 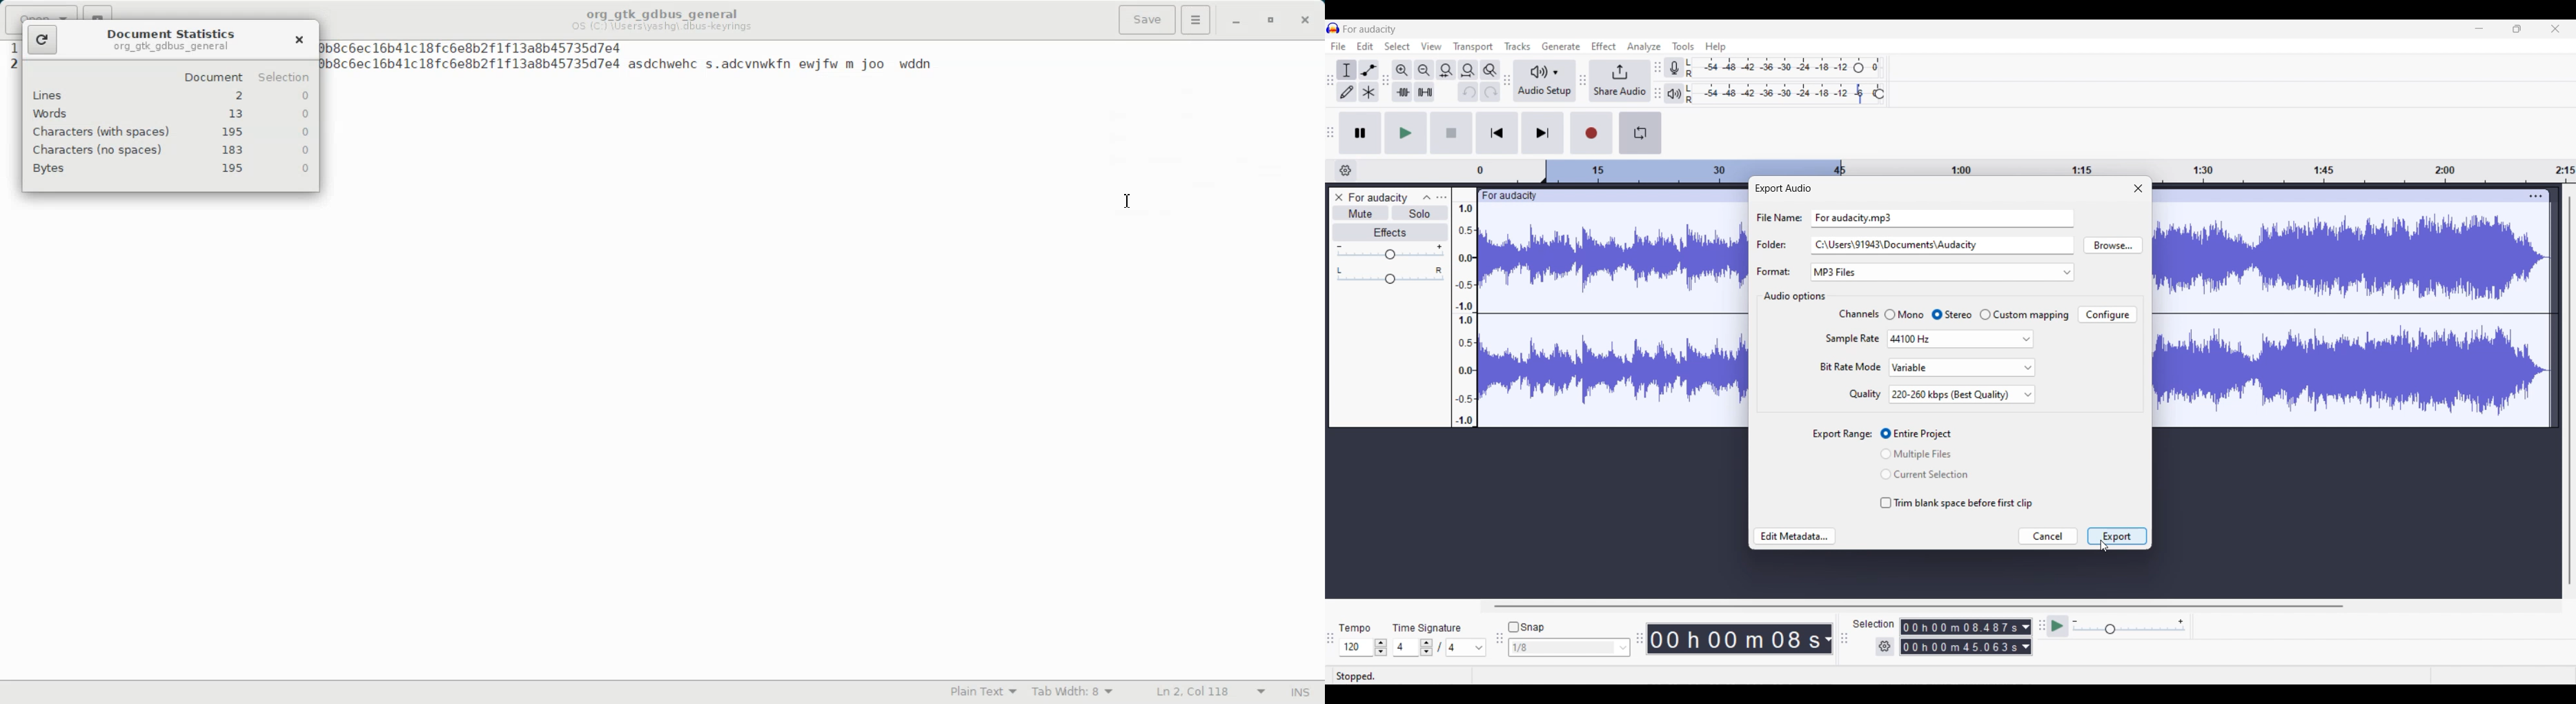 What do you see at coordinates (2026, 647) in the screenshot?
I see `Duration measurement` at bounding box center [2026, 647].